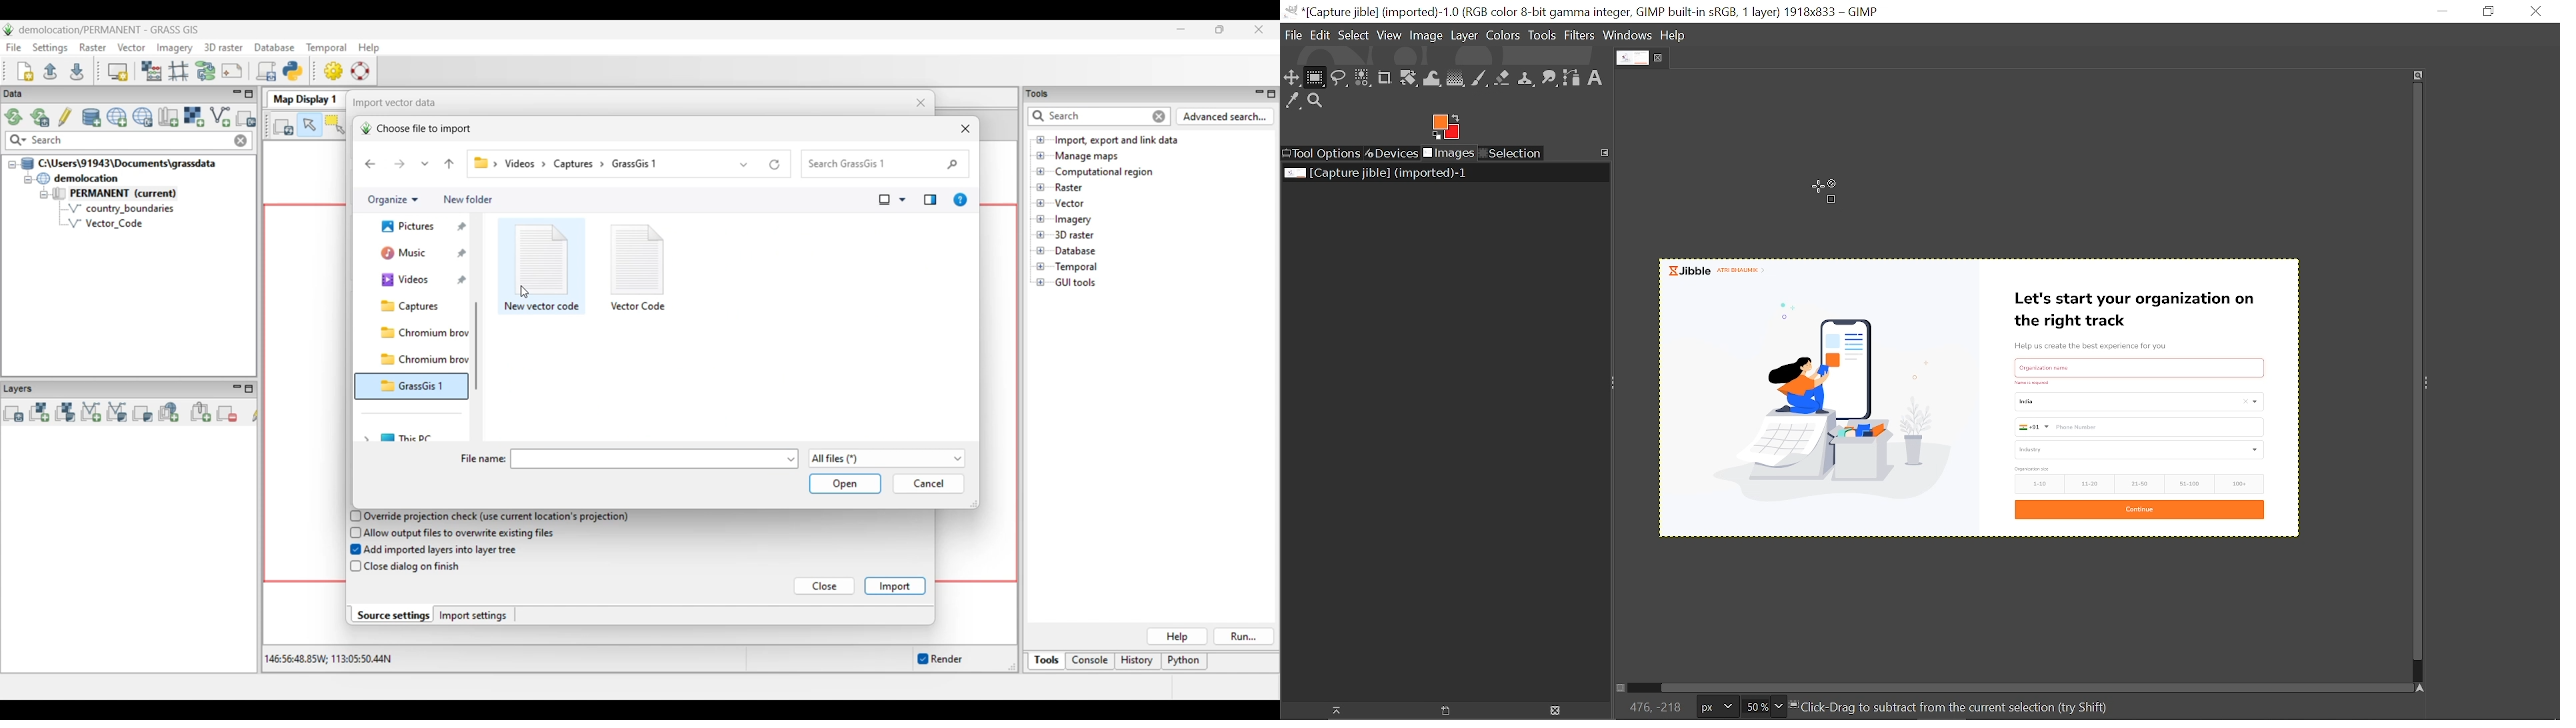 The width and height of the screenshot is (2576, 728). What do you see at coordinates (1292, 37) in the screenshot?
I see `File` at bounding box center [1292, 37].